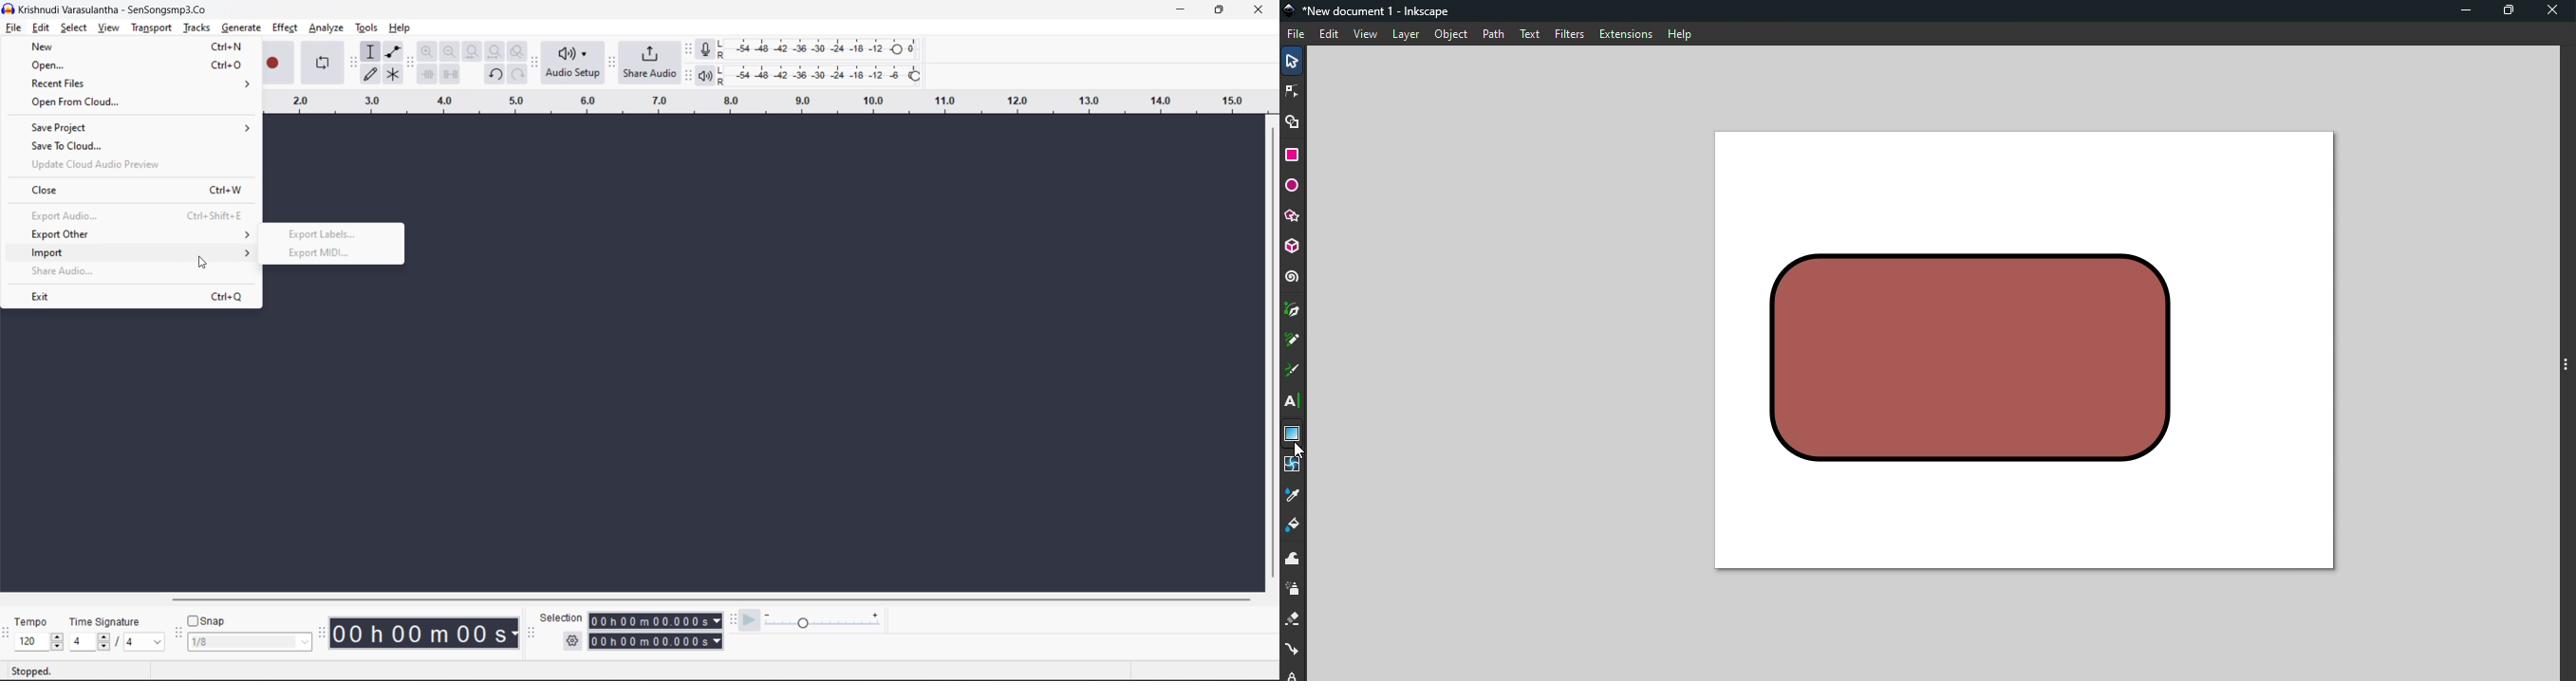 The width and height of the screenshot is (2576, 700). I want to click on Rectangle tool, so click(1296, 155).